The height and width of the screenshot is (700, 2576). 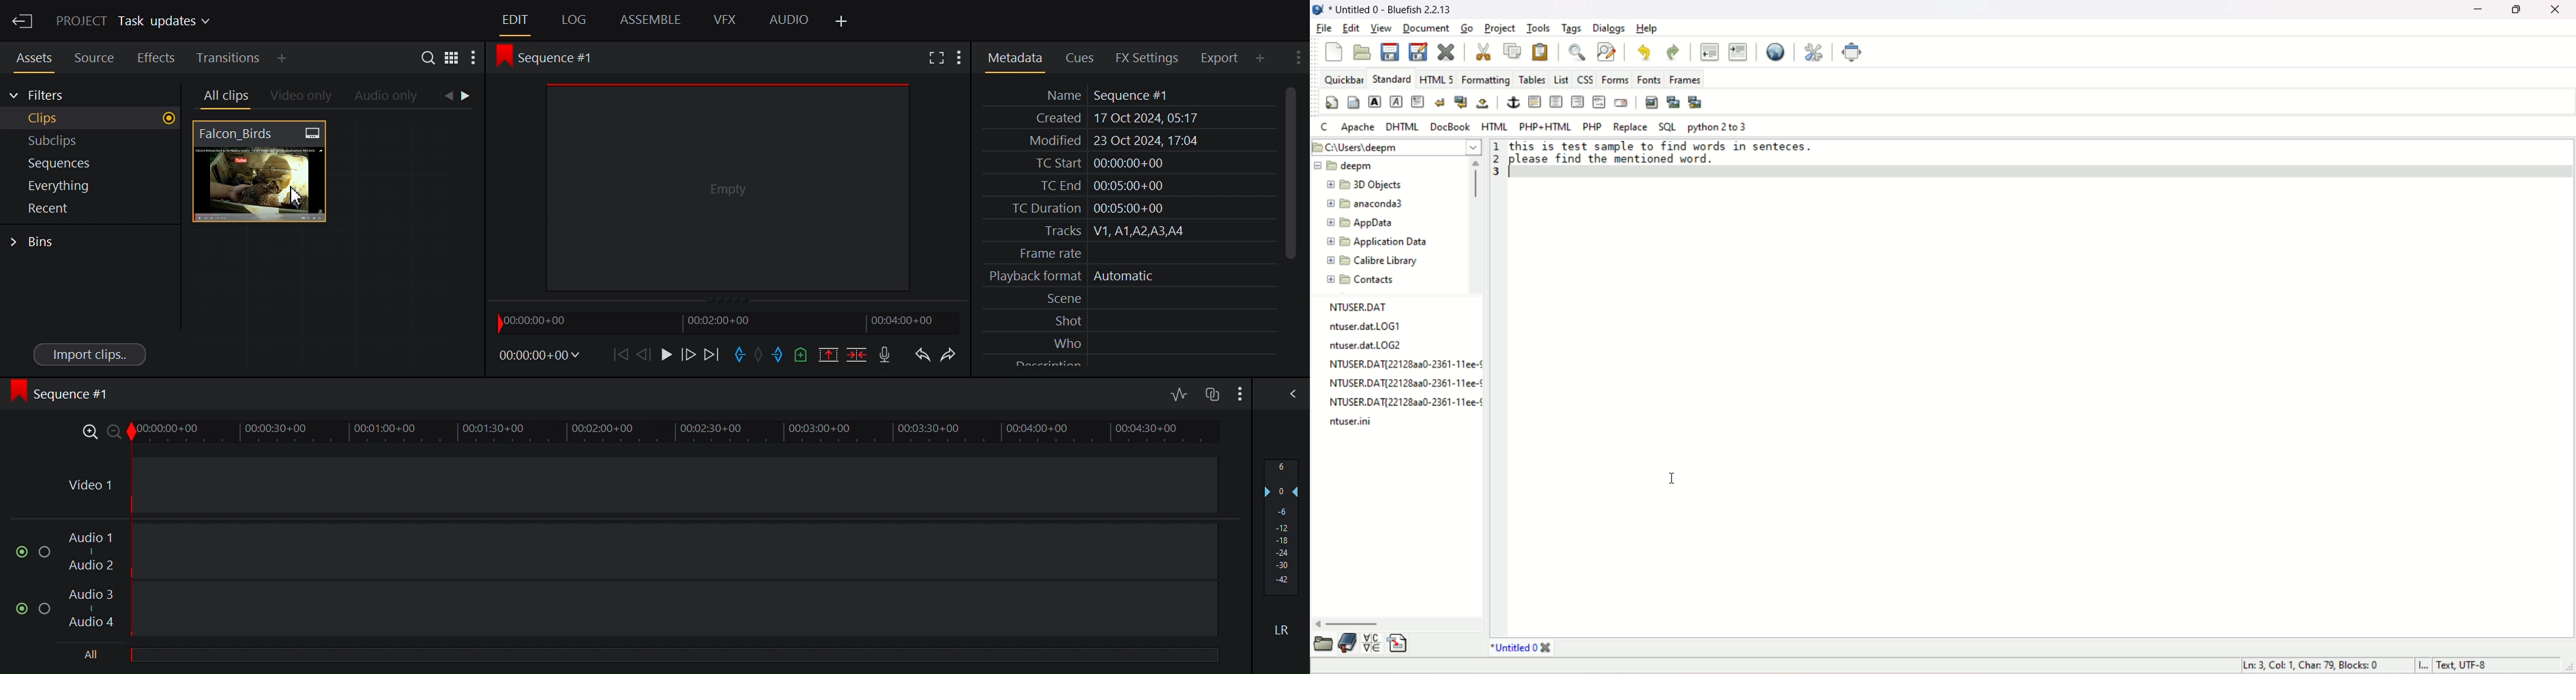 What do you see at coordinates (330, 245) in the screenshot?
I see `Clip Thumbnail` at bounding box center [330, 245].